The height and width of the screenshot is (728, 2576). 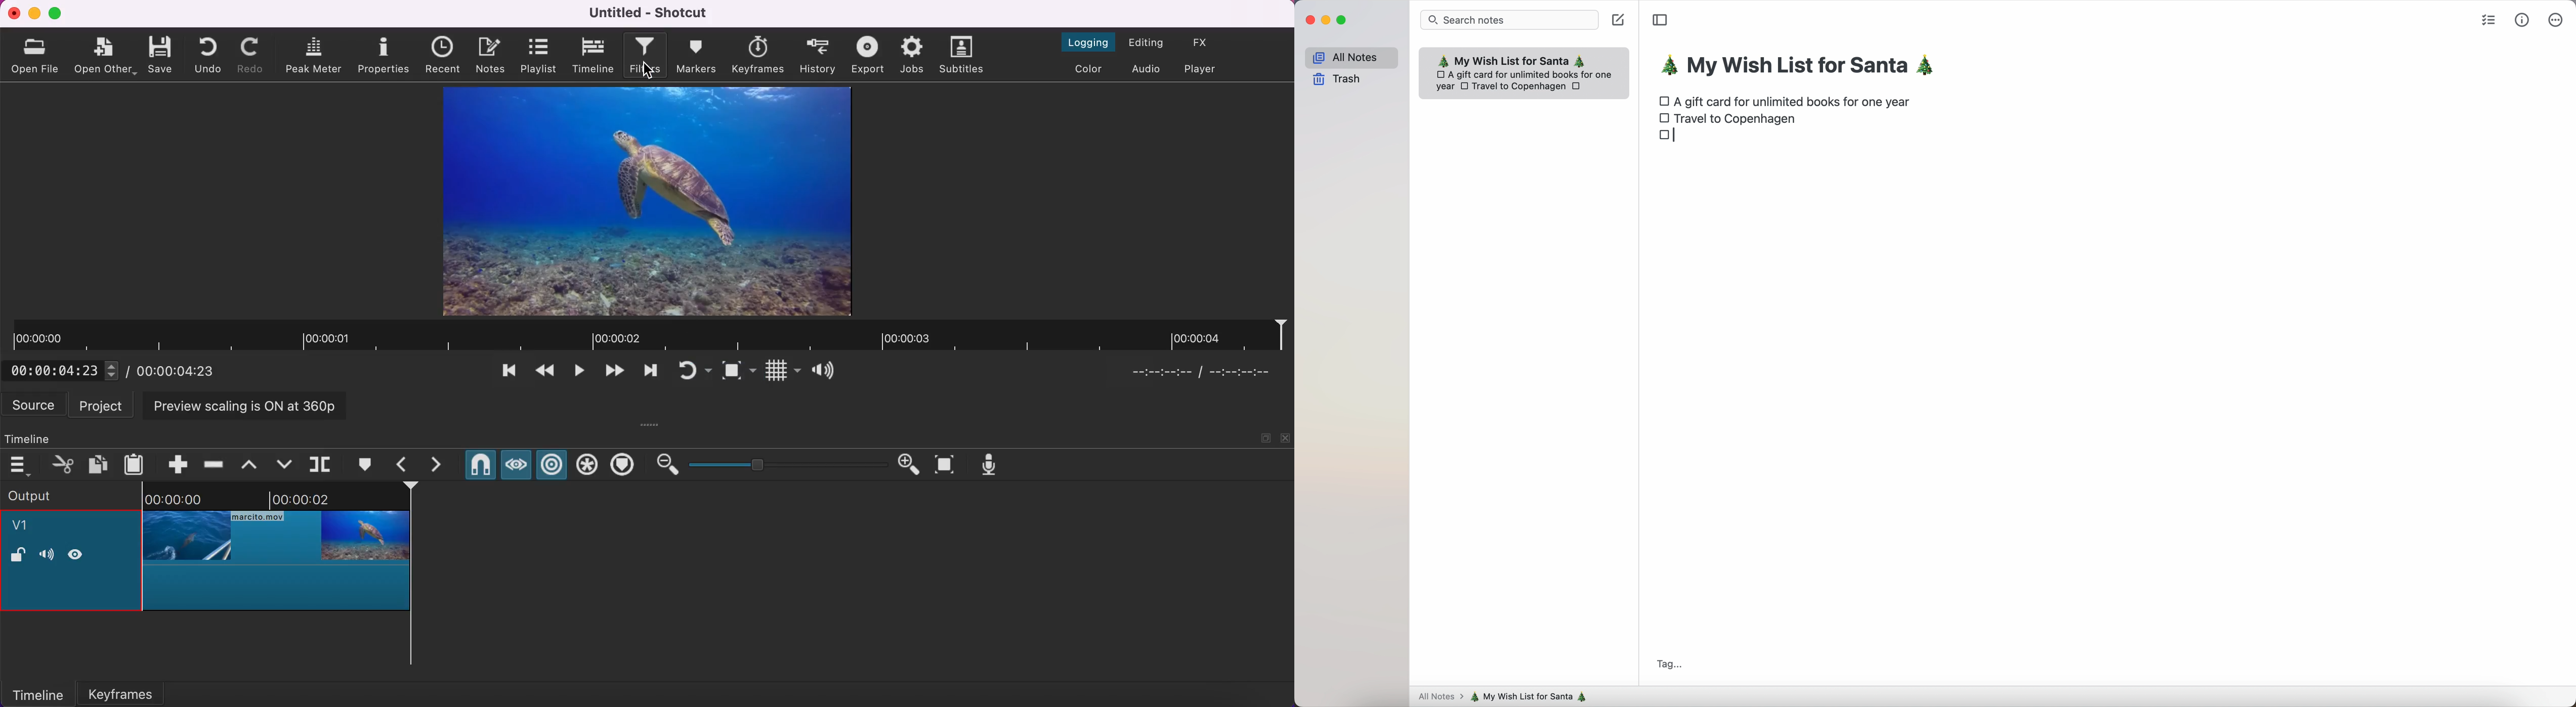 What do you see at coordinates (1672, 138) in the screenshot?
I see `checkbox` at bounding box center [1672, 138].